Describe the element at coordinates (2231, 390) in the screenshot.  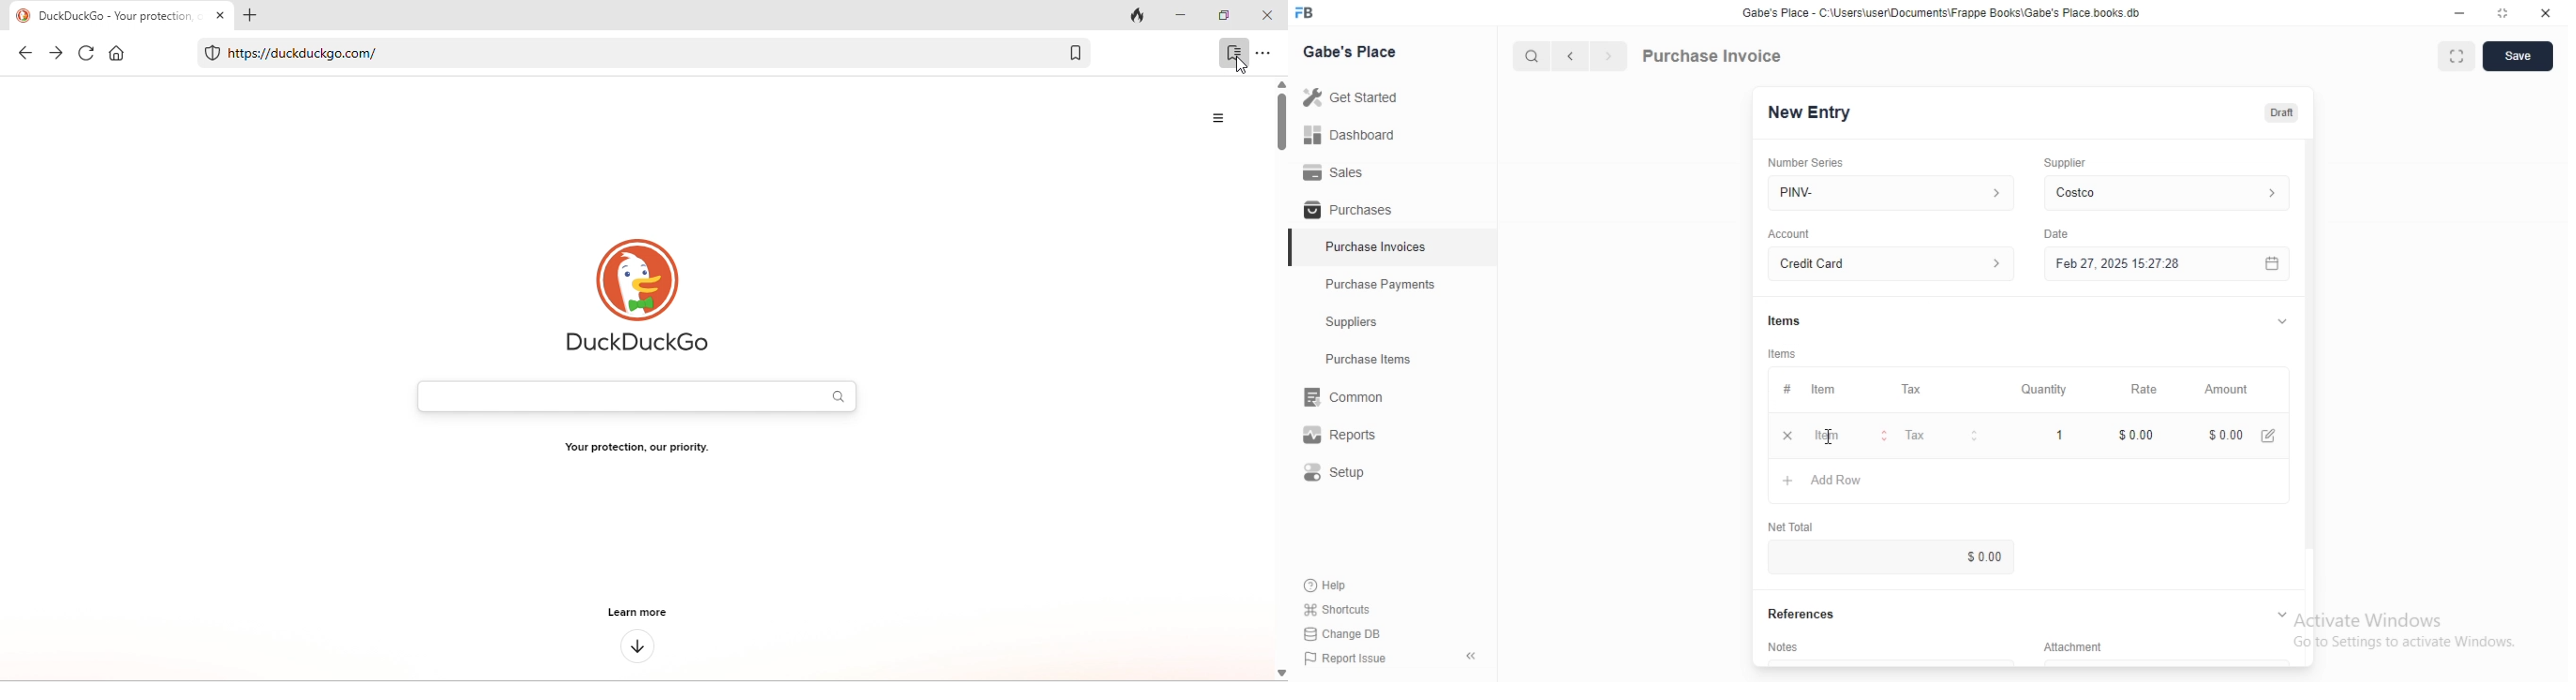
I see `Amount` at that location.